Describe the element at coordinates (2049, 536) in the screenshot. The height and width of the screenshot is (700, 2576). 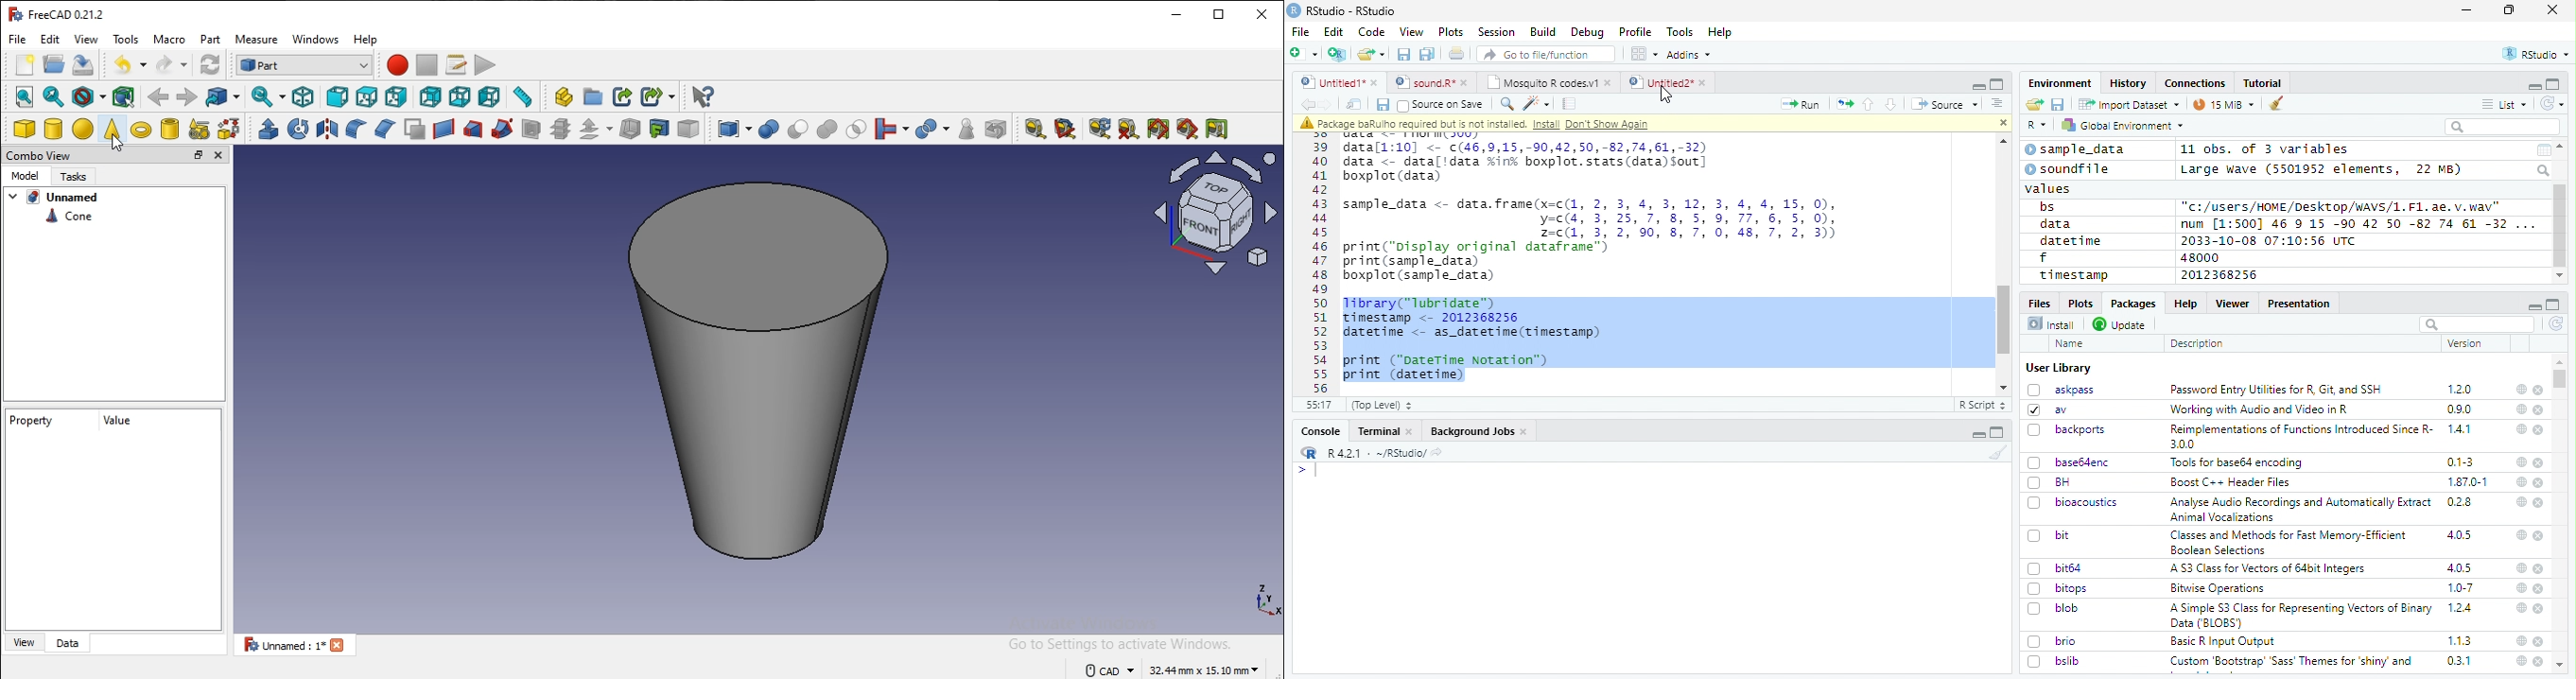
I see `bit` at that location.